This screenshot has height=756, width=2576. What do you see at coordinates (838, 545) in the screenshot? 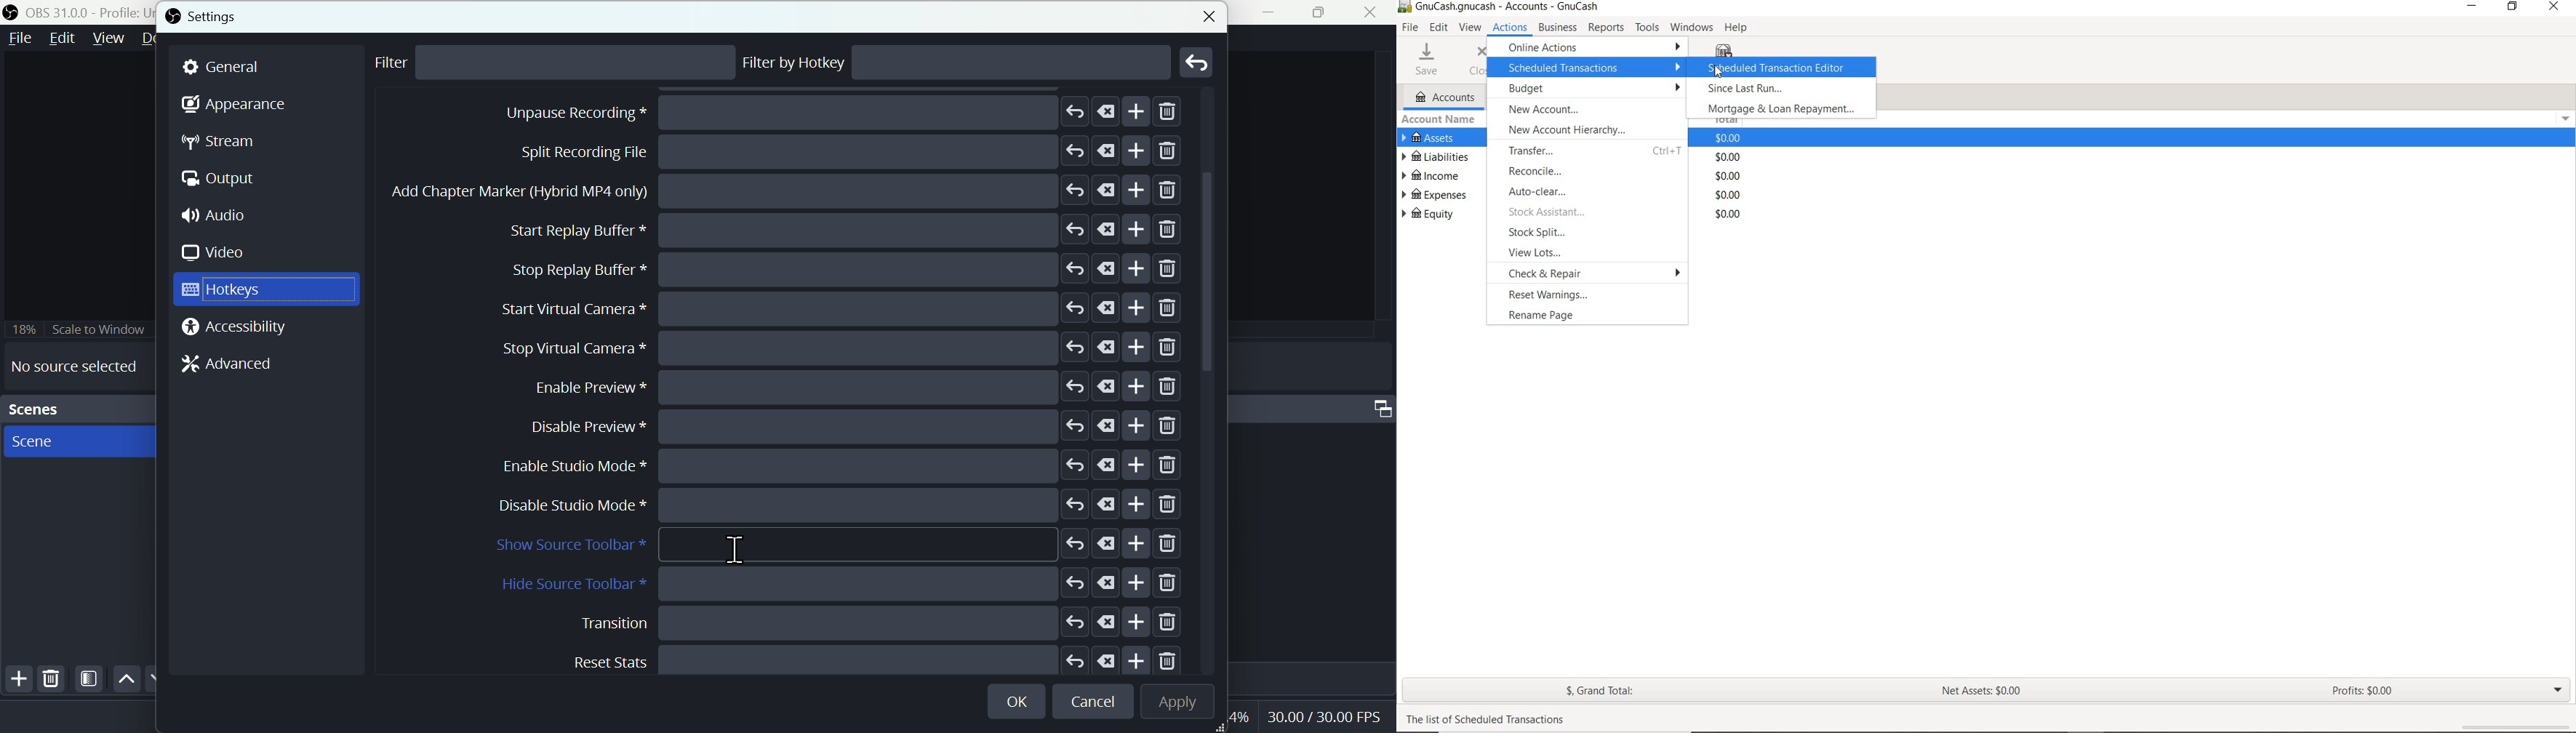
I see `show source toolbar` at bounding box center [838, 545].